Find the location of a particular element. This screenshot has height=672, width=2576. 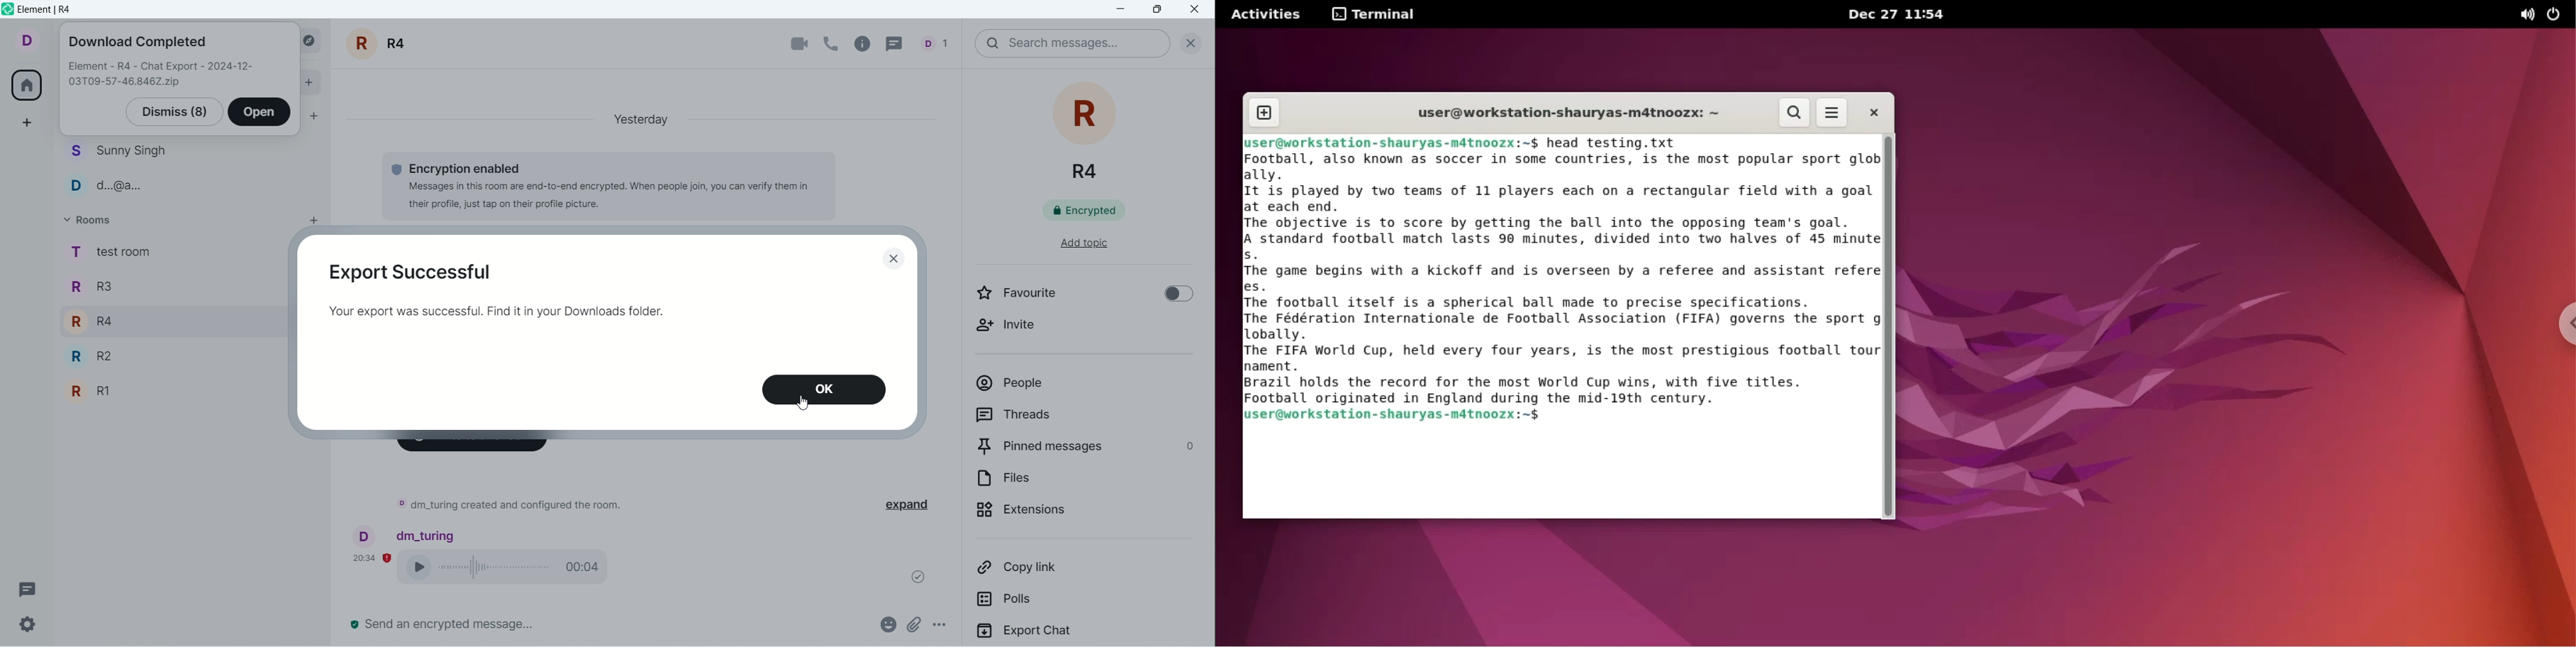

create a space is located at coordinates (30, 122).